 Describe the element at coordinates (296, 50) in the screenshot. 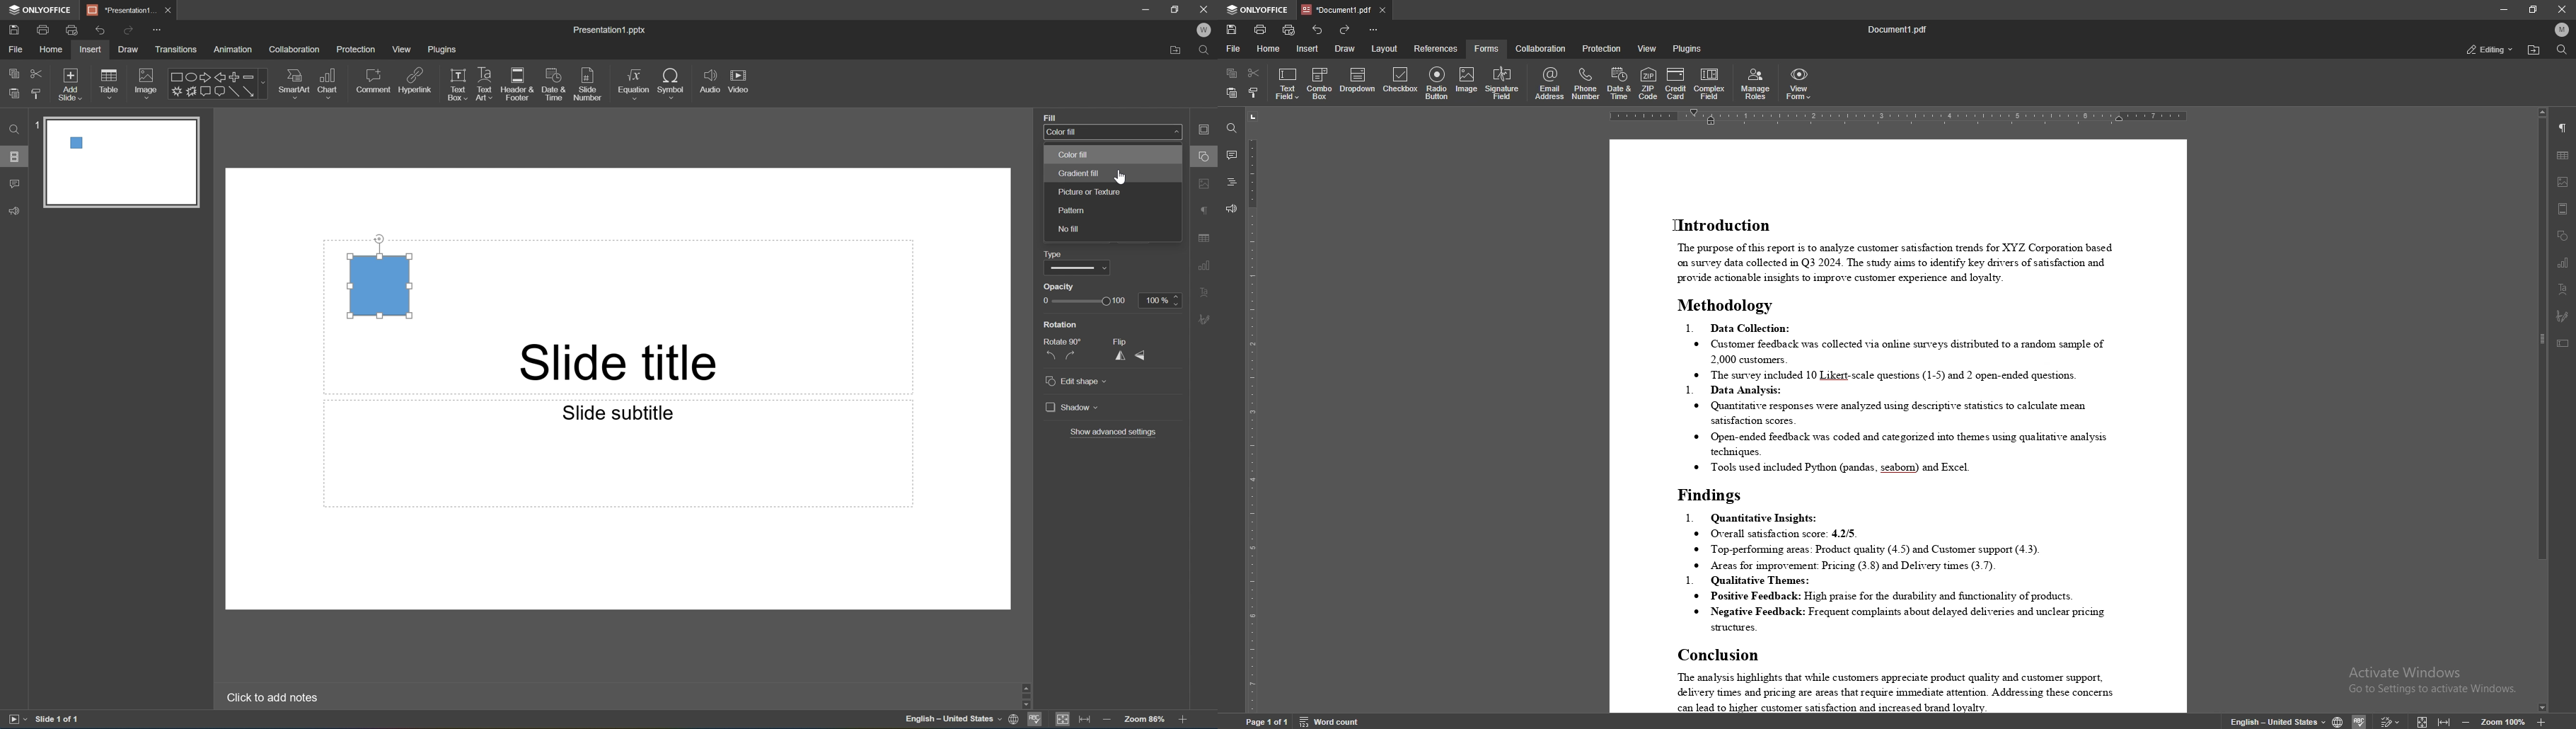

I see `Collaboration` at that location.